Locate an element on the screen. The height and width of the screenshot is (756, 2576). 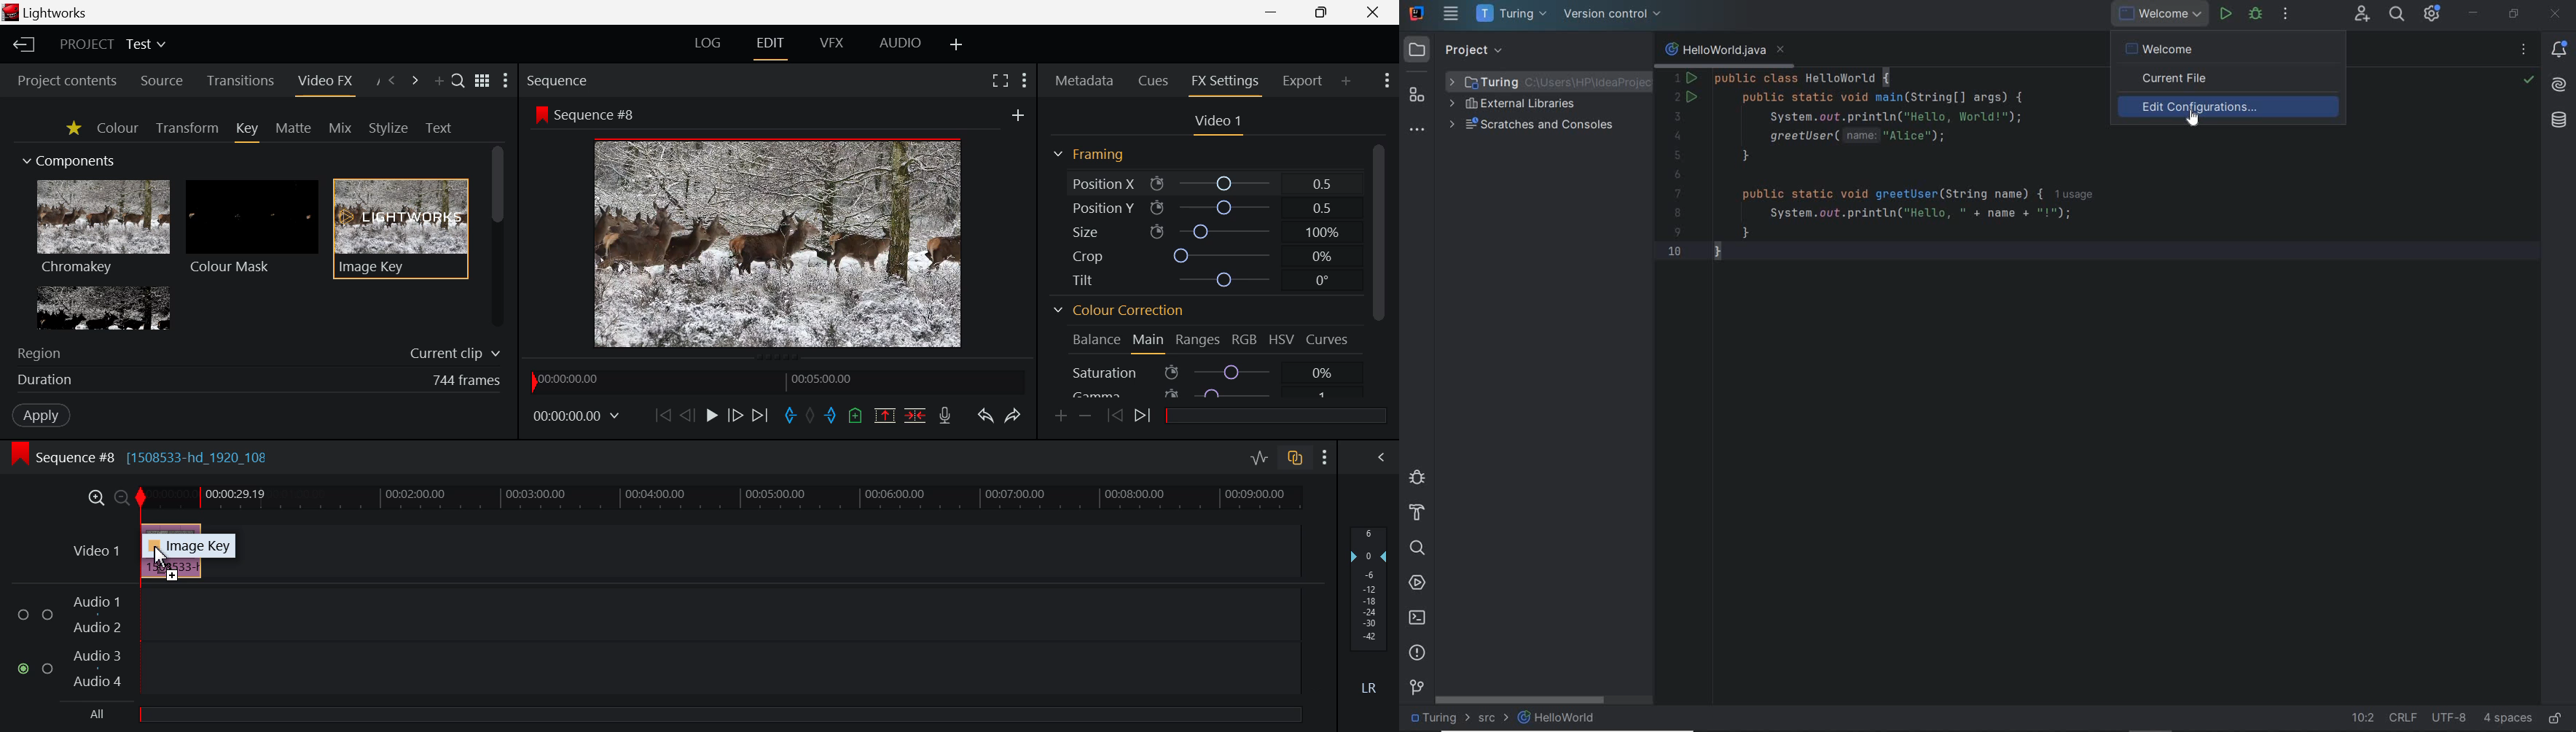
checkbox is located at coordinates (48, 669).